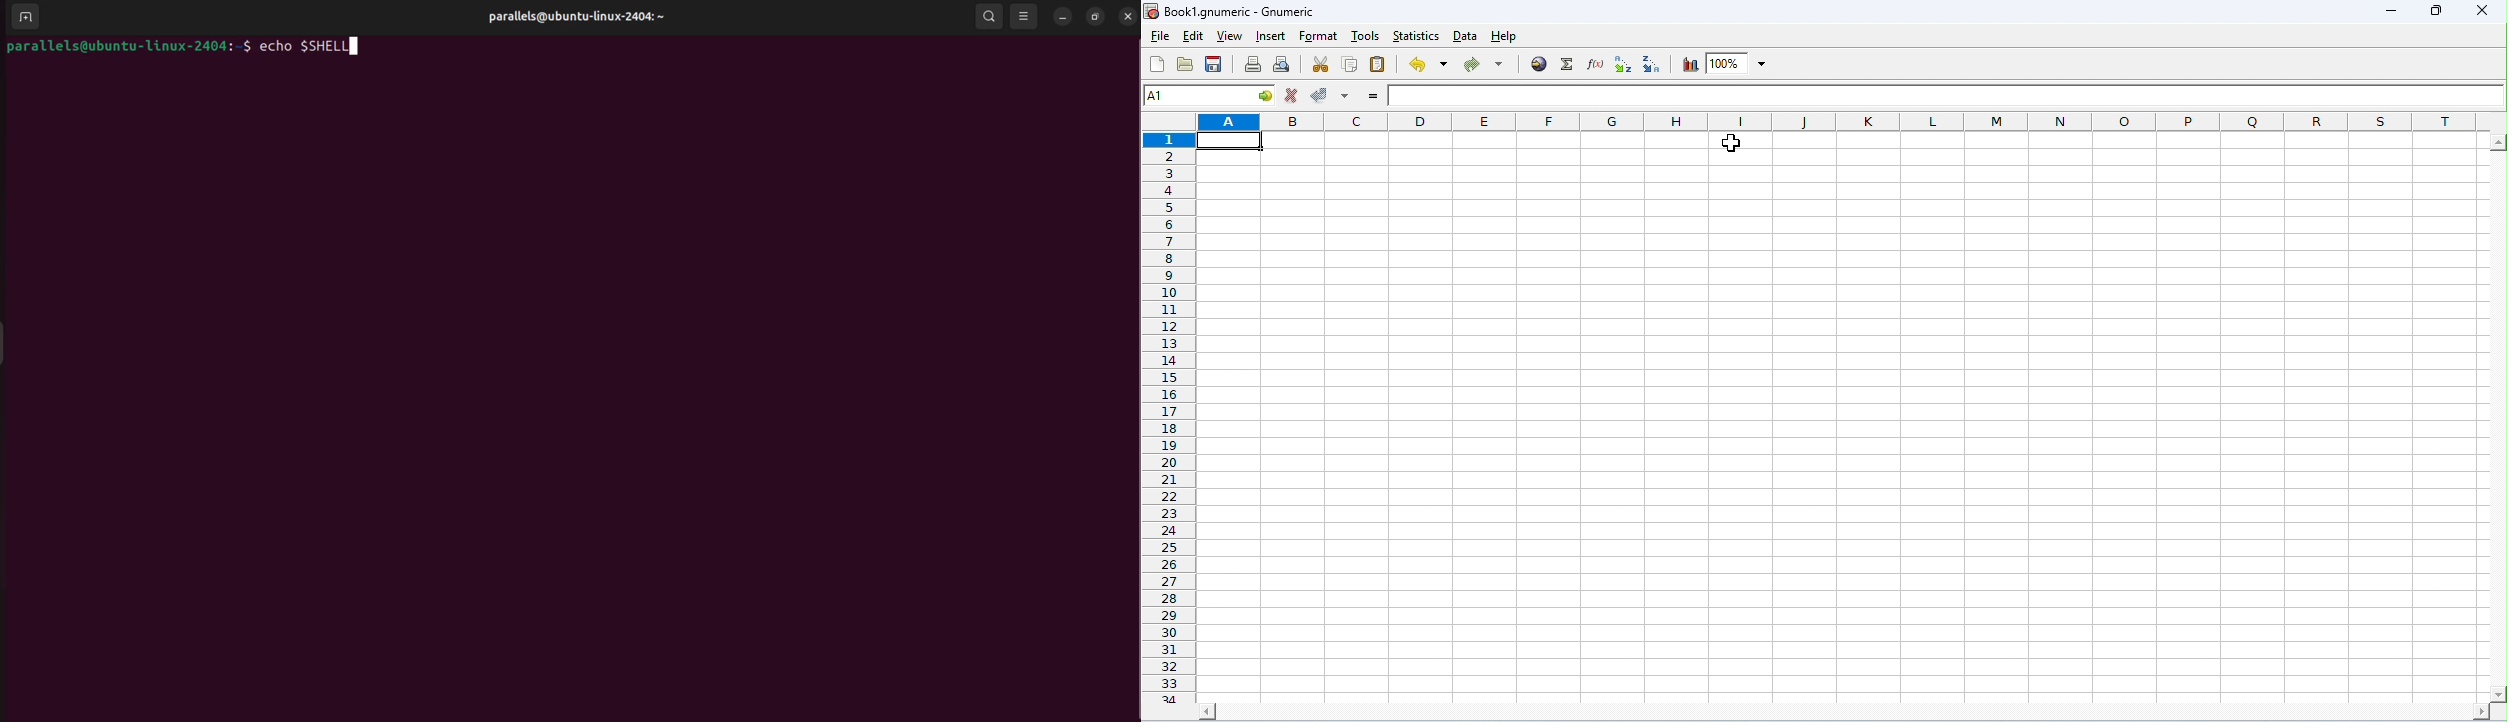  What do you see at coordinates (1266, 95) in the screenshot?
I see `cell options` at bounding box center [1266, 95].